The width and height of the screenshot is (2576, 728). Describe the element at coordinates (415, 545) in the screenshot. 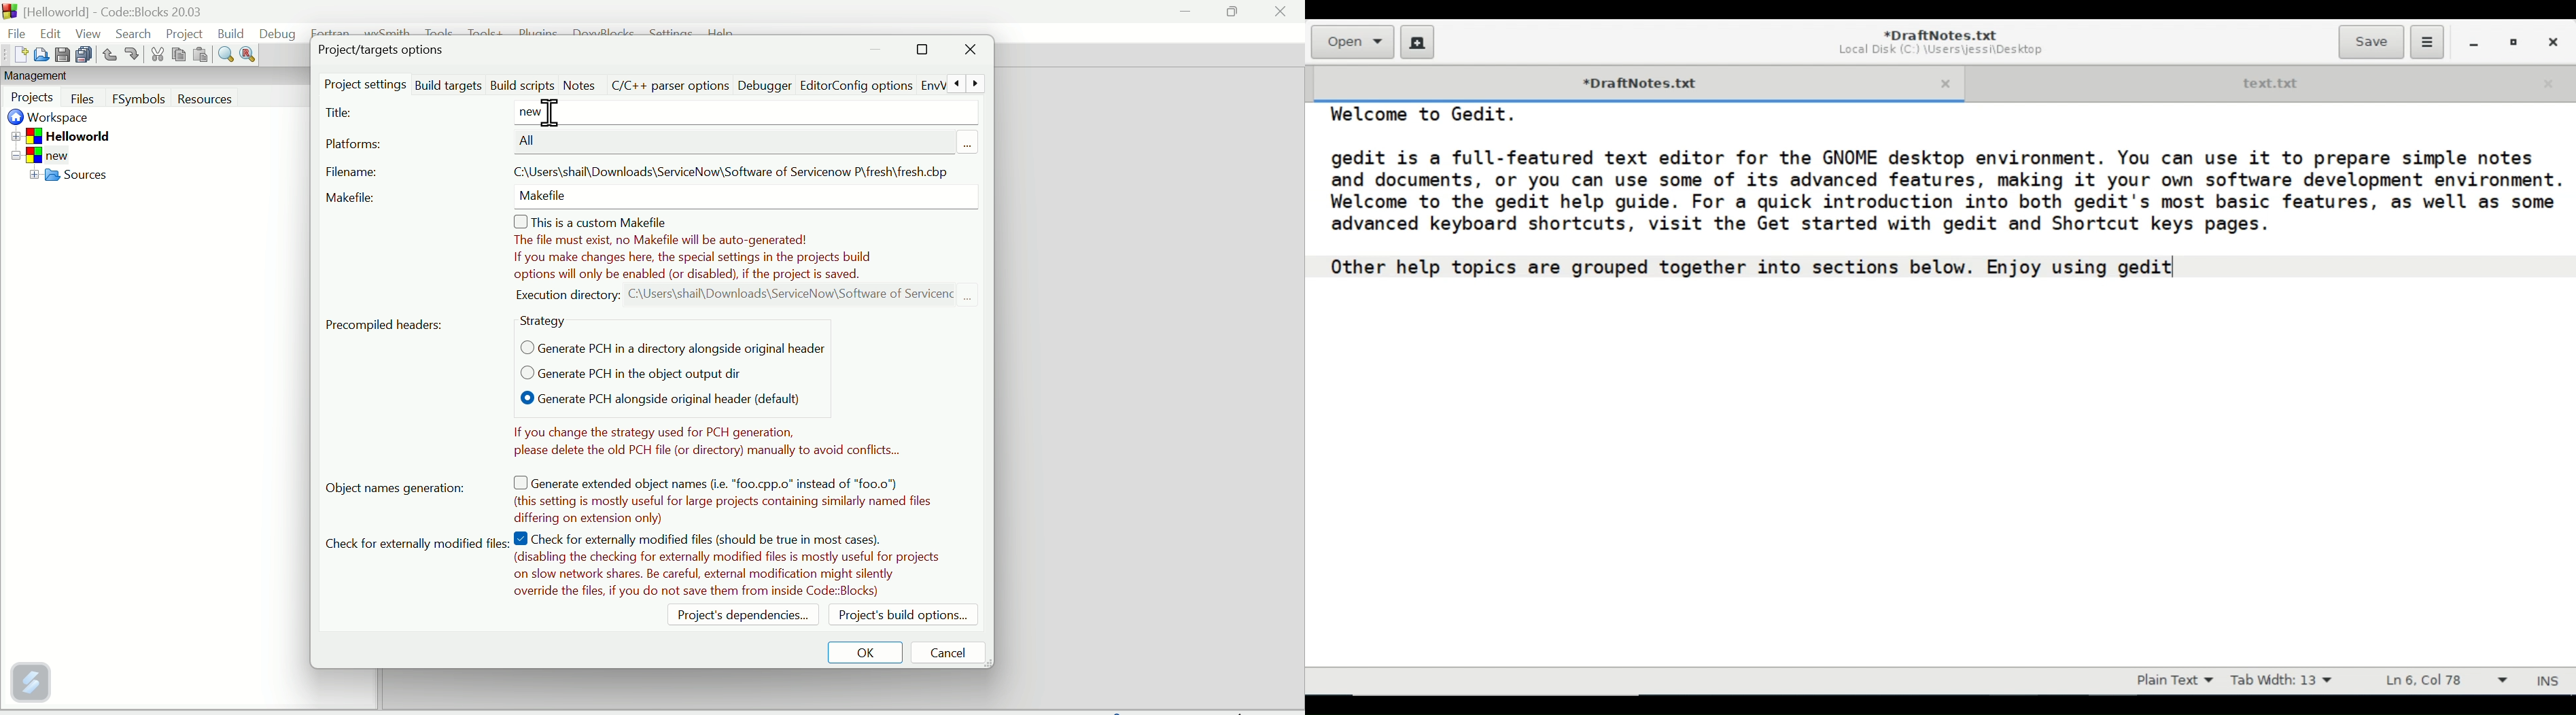

I see `cheque for external modified file` at that location.